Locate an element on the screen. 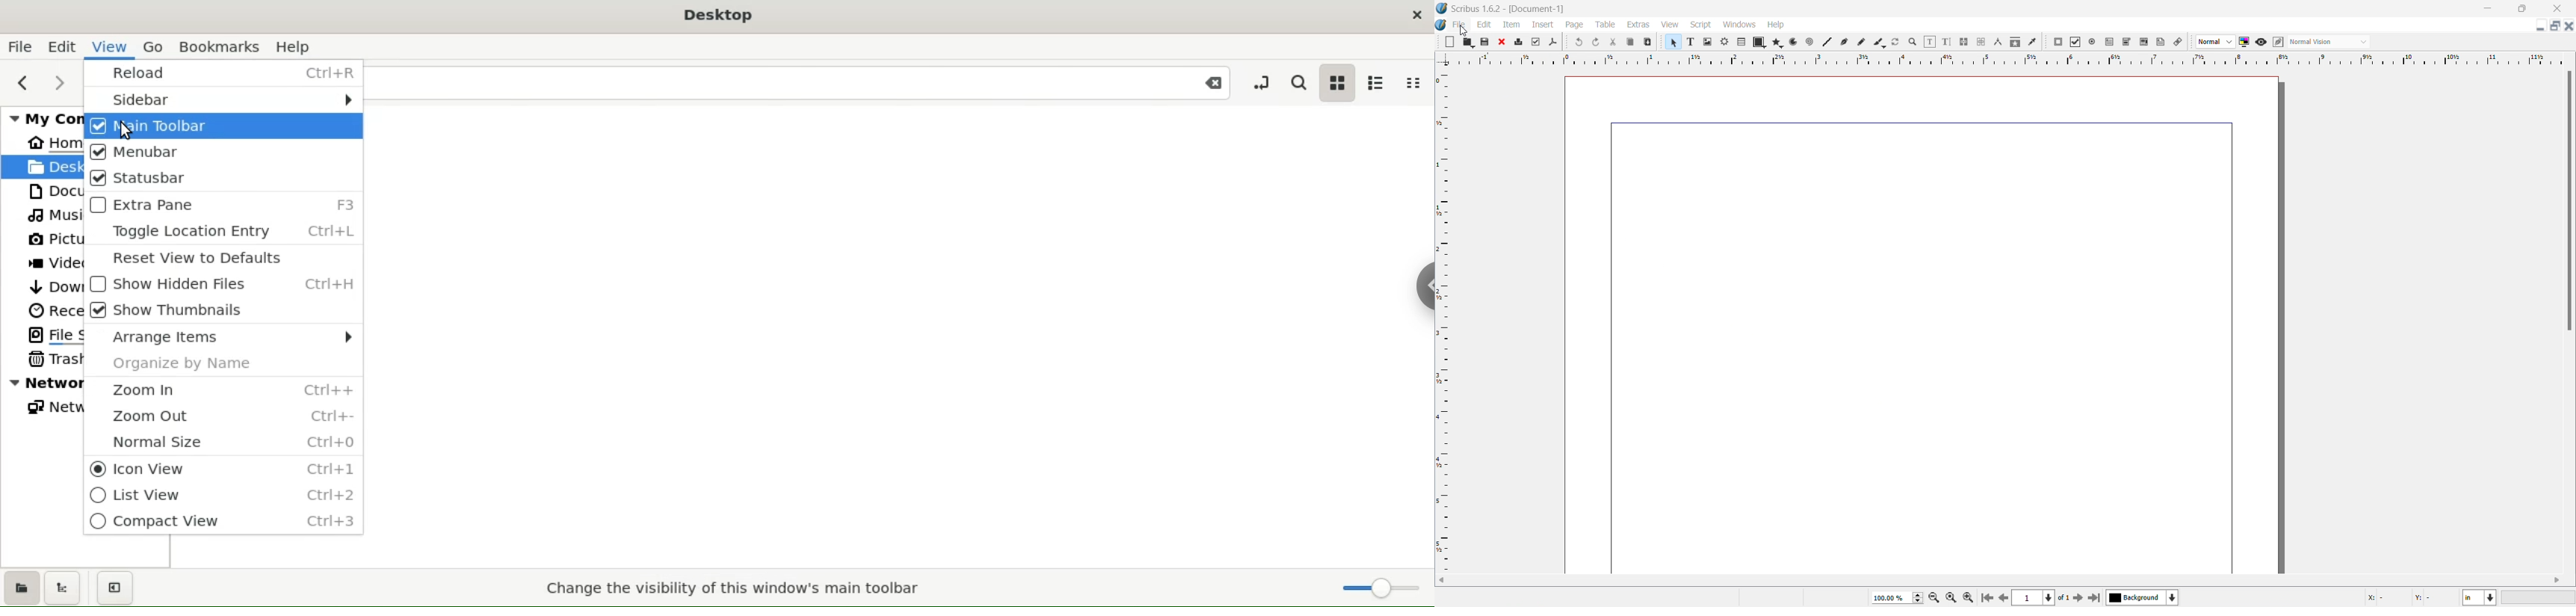  icon is located at coordinates (1961, 43).